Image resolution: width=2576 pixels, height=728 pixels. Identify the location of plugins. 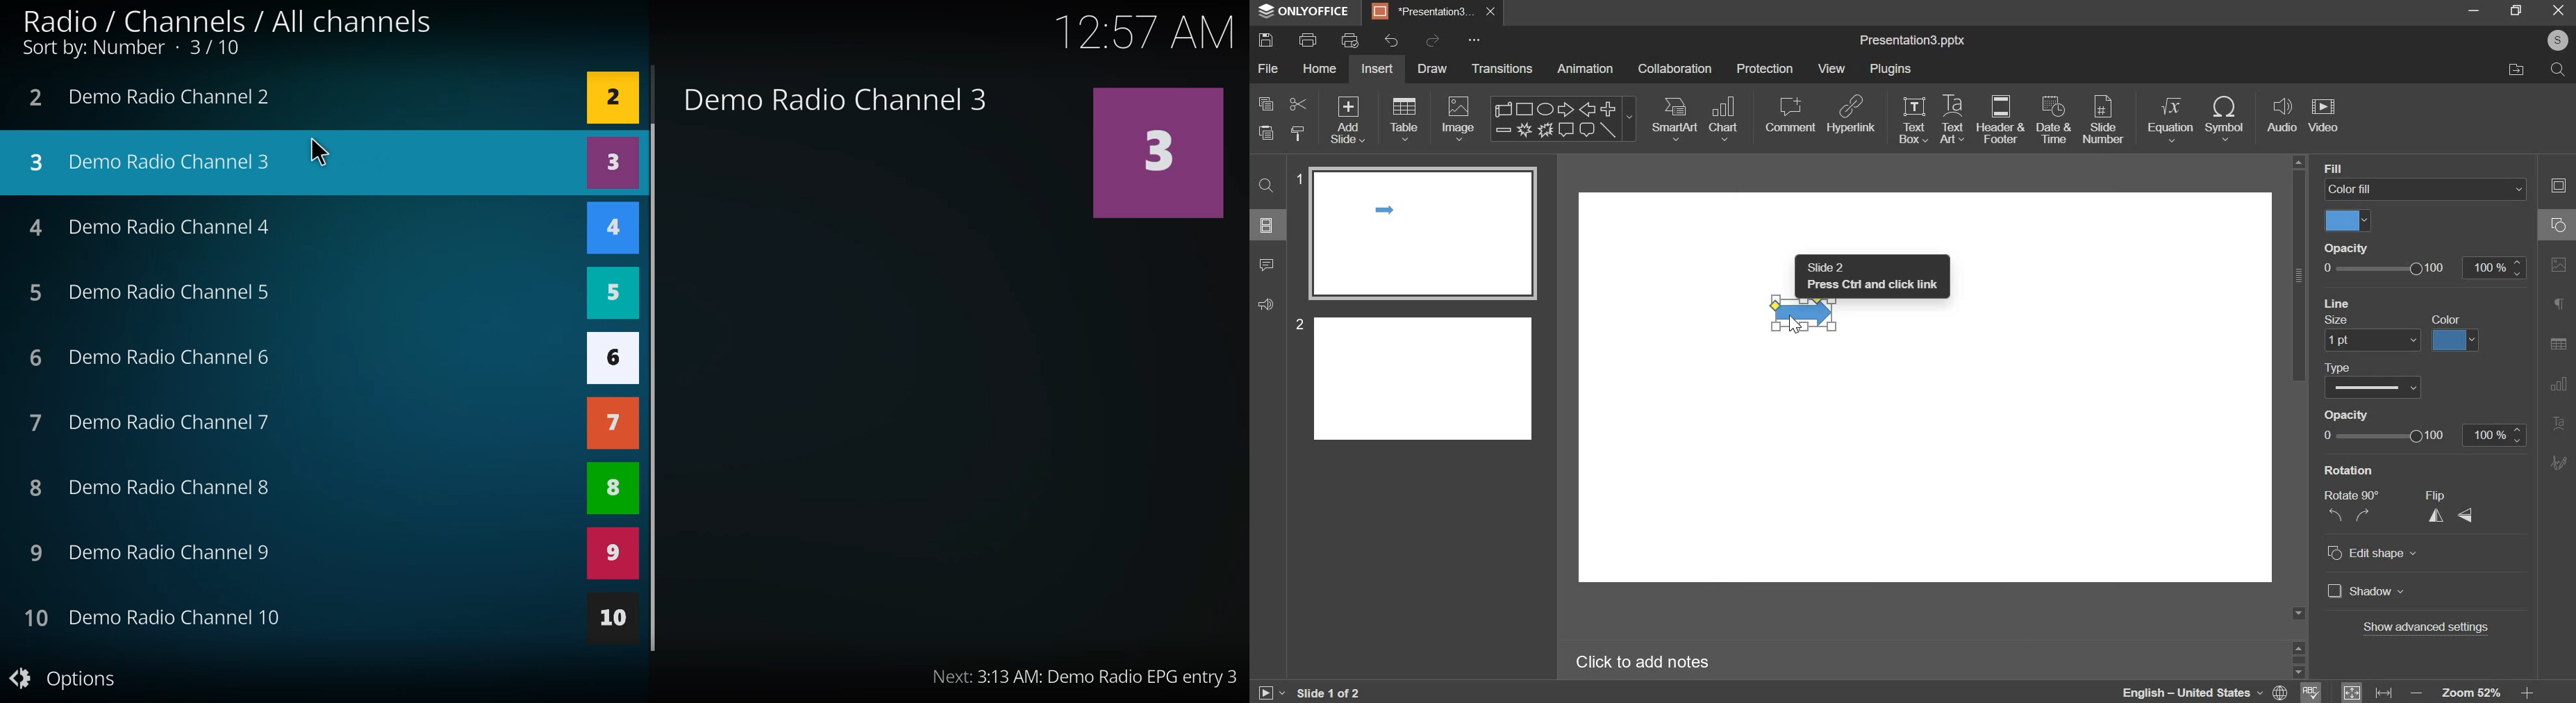
(1891, 68).